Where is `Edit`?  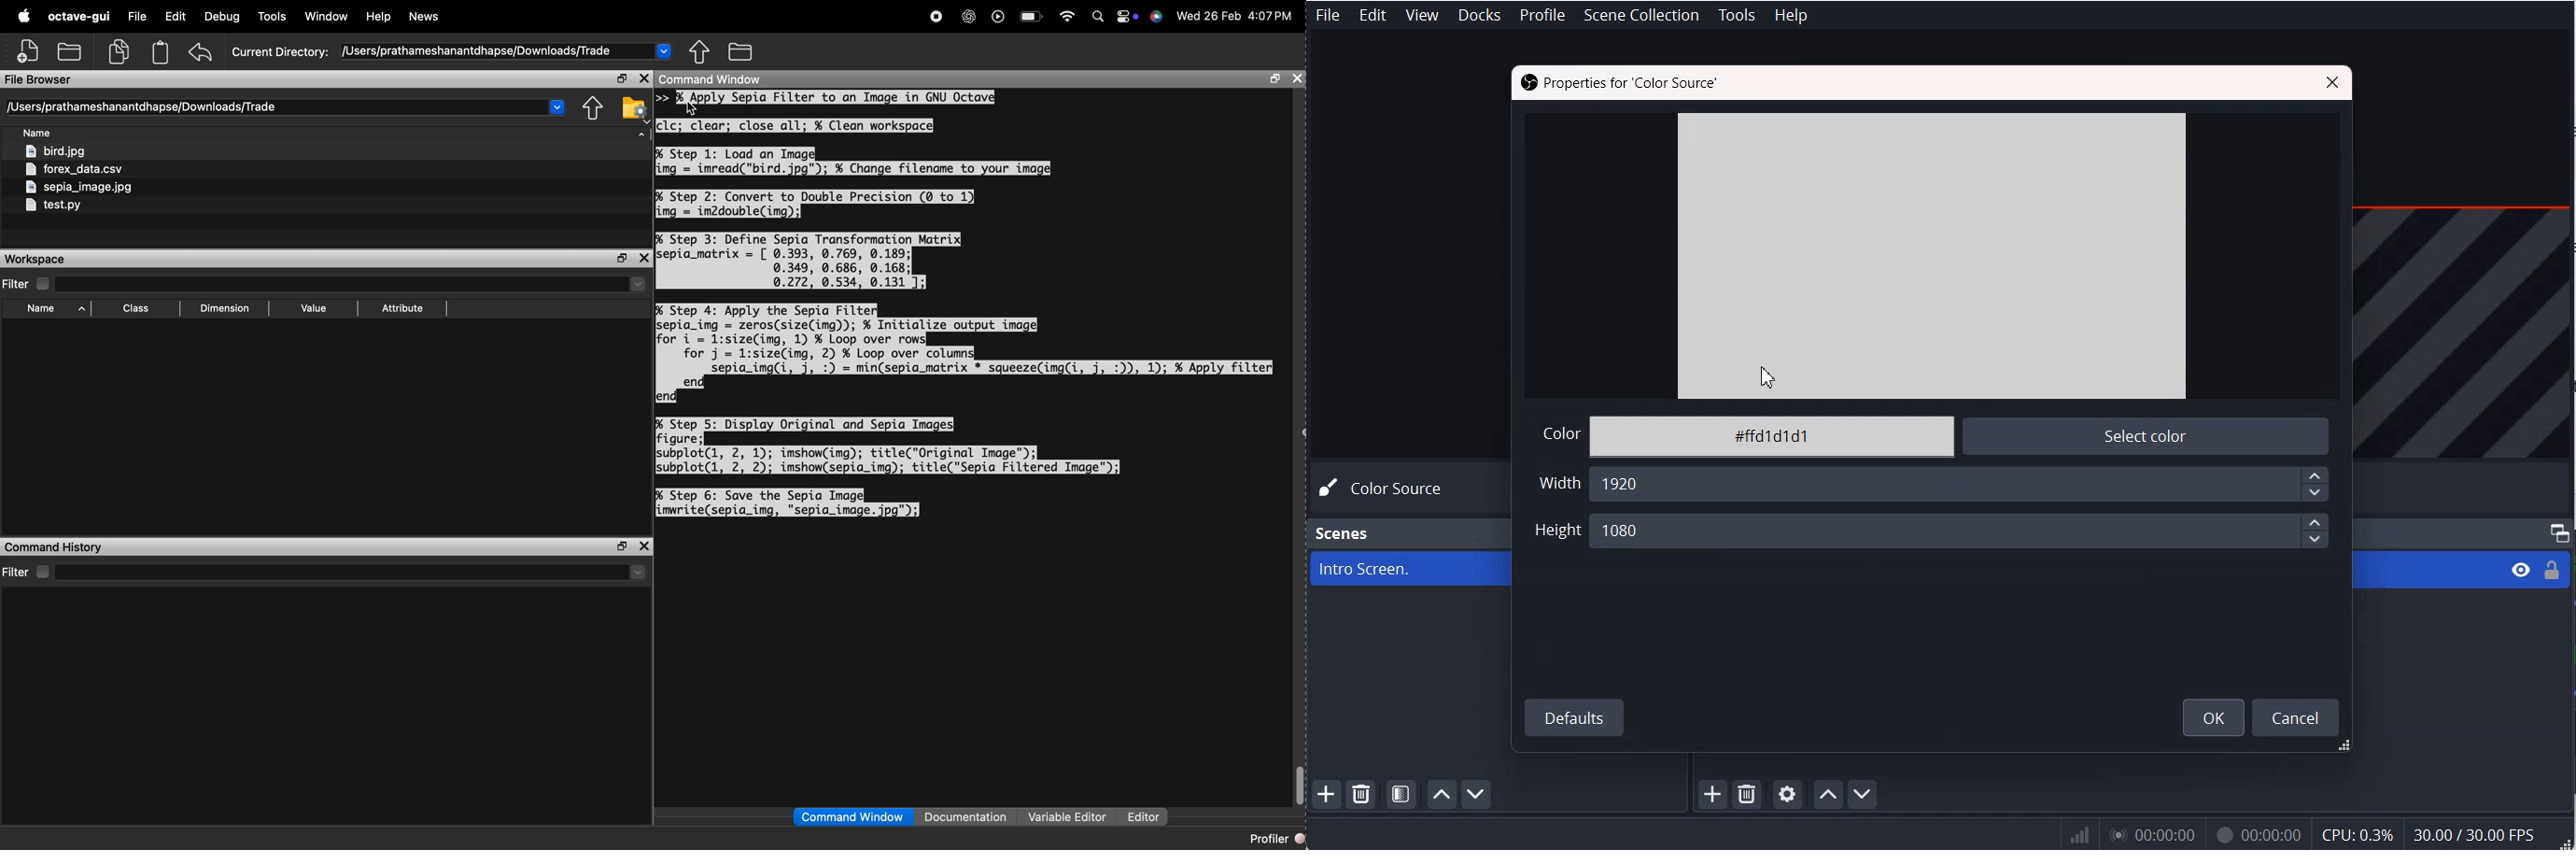 Edit is located at coordinates (174, 16).